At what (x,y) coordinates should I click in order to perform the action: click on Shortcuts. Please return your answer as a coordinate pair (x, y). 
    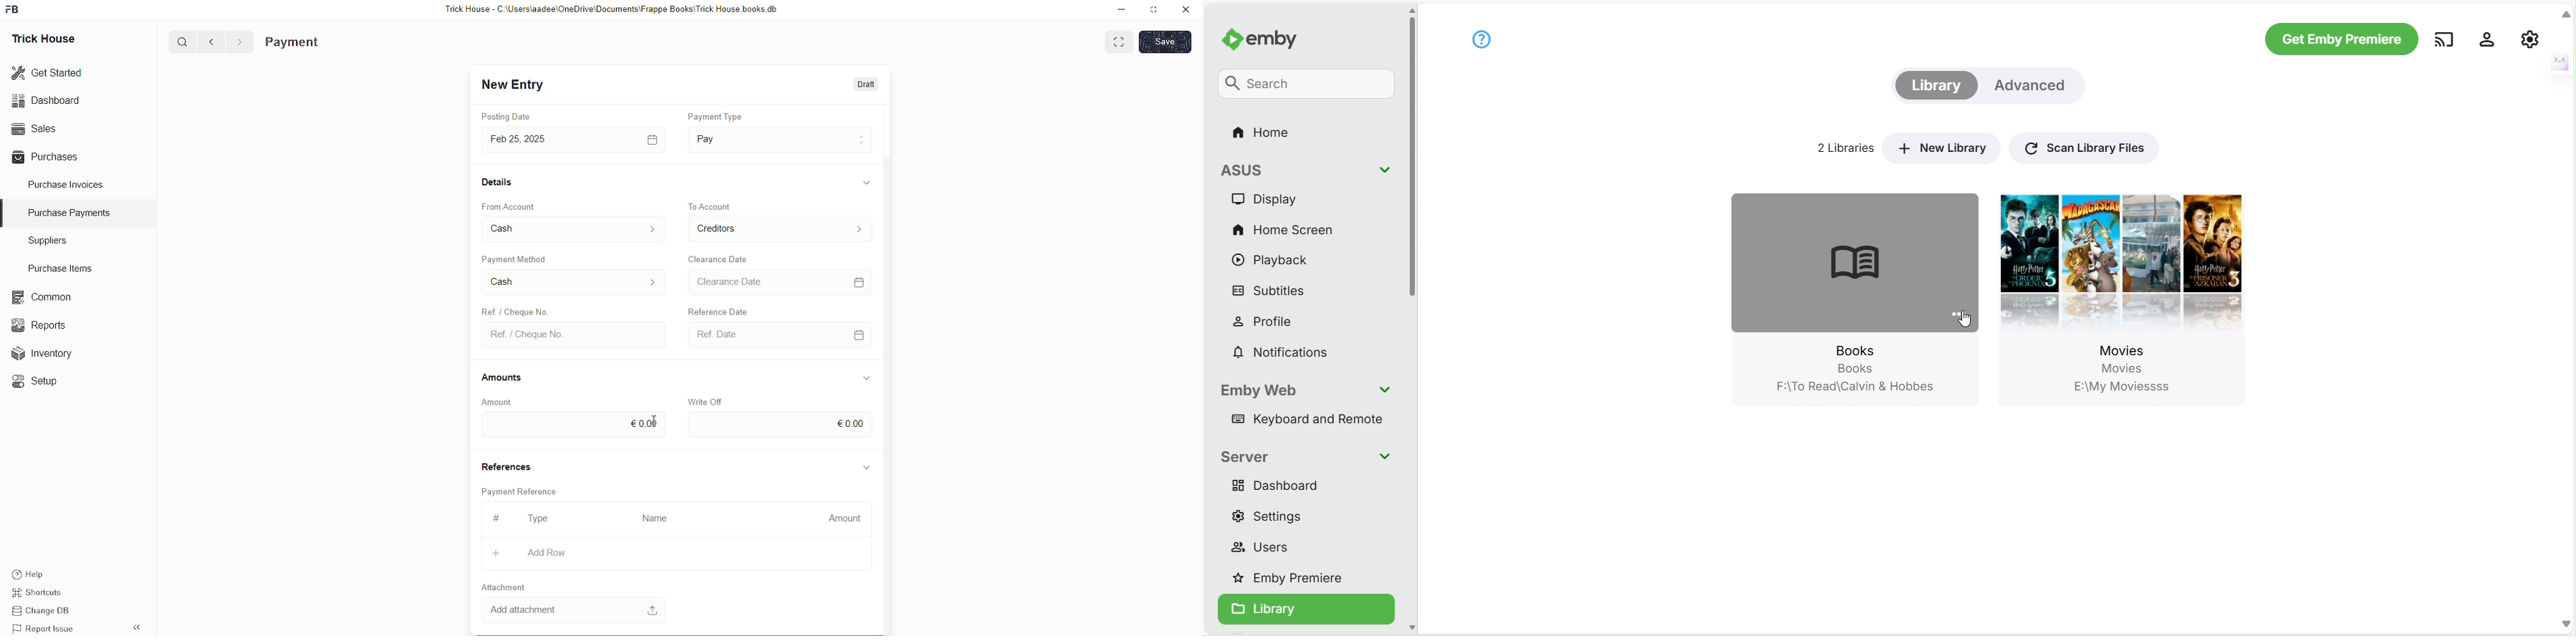
    Looking at the image, I should click on (44, 594).